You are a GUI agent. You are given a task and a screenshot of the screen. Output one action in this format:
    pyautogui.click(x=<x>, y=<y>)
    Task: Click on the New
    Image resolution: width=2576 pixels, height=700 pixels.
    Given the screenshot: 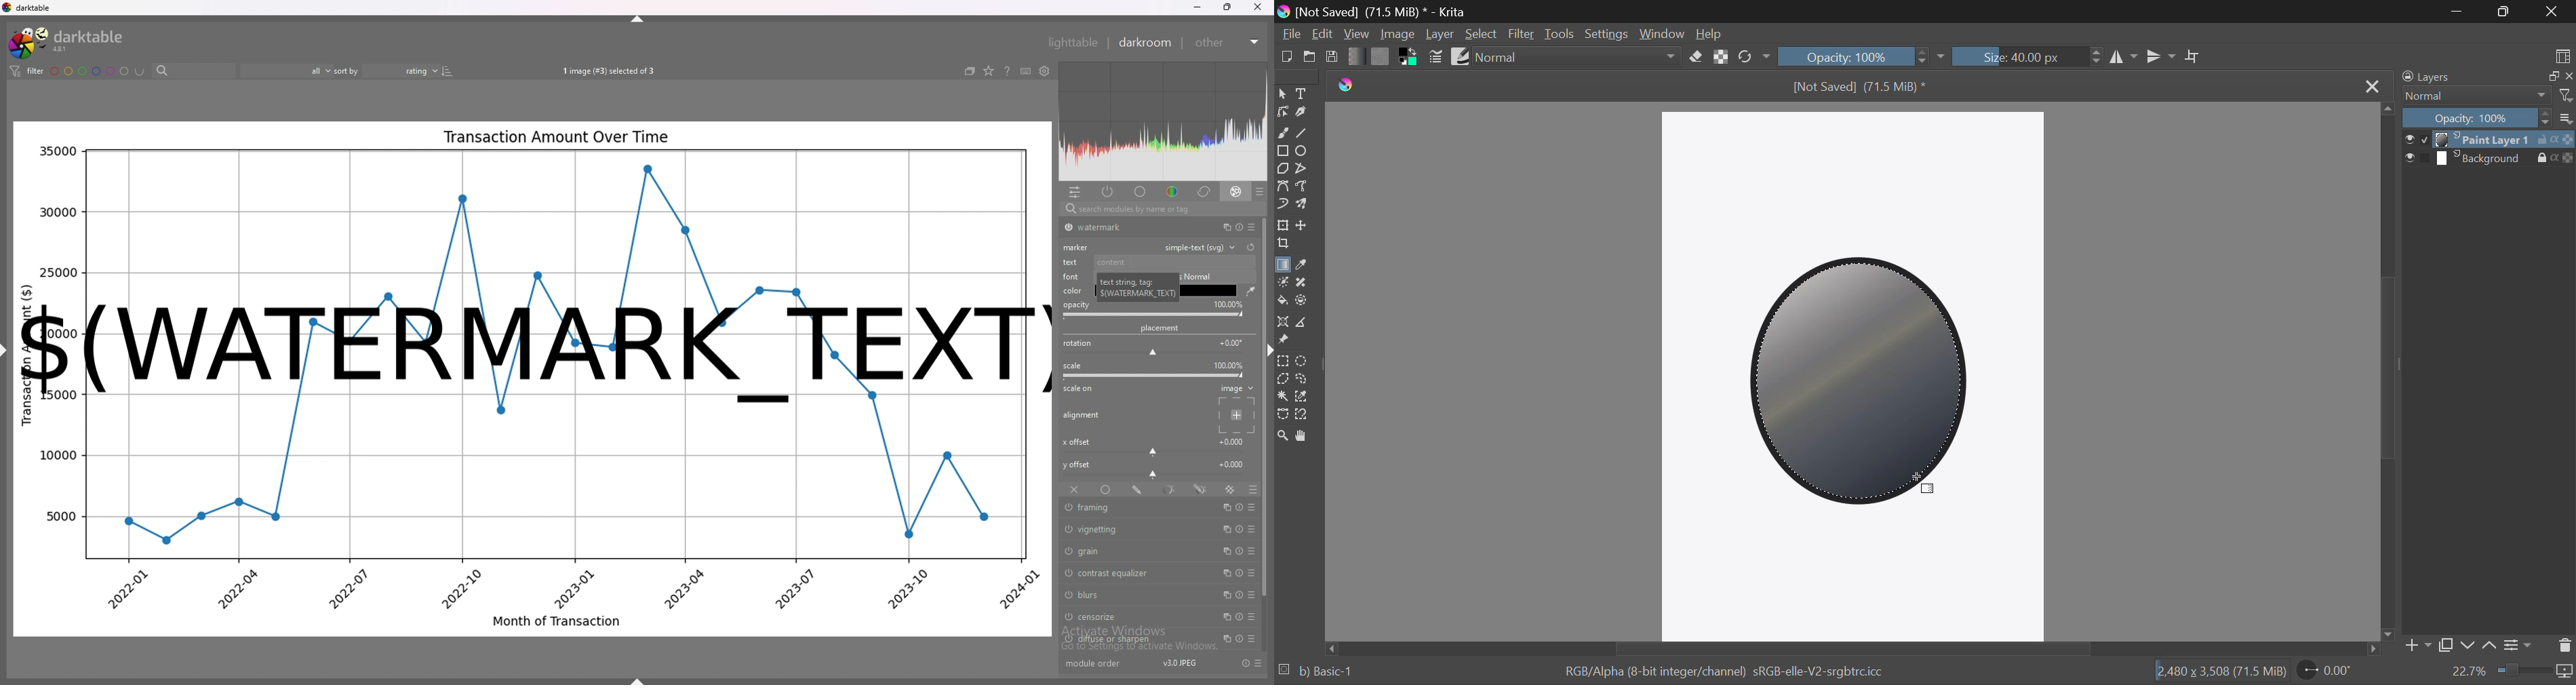 What is the action you would take?
    pyautogui.click(x=1285, y=57)
    